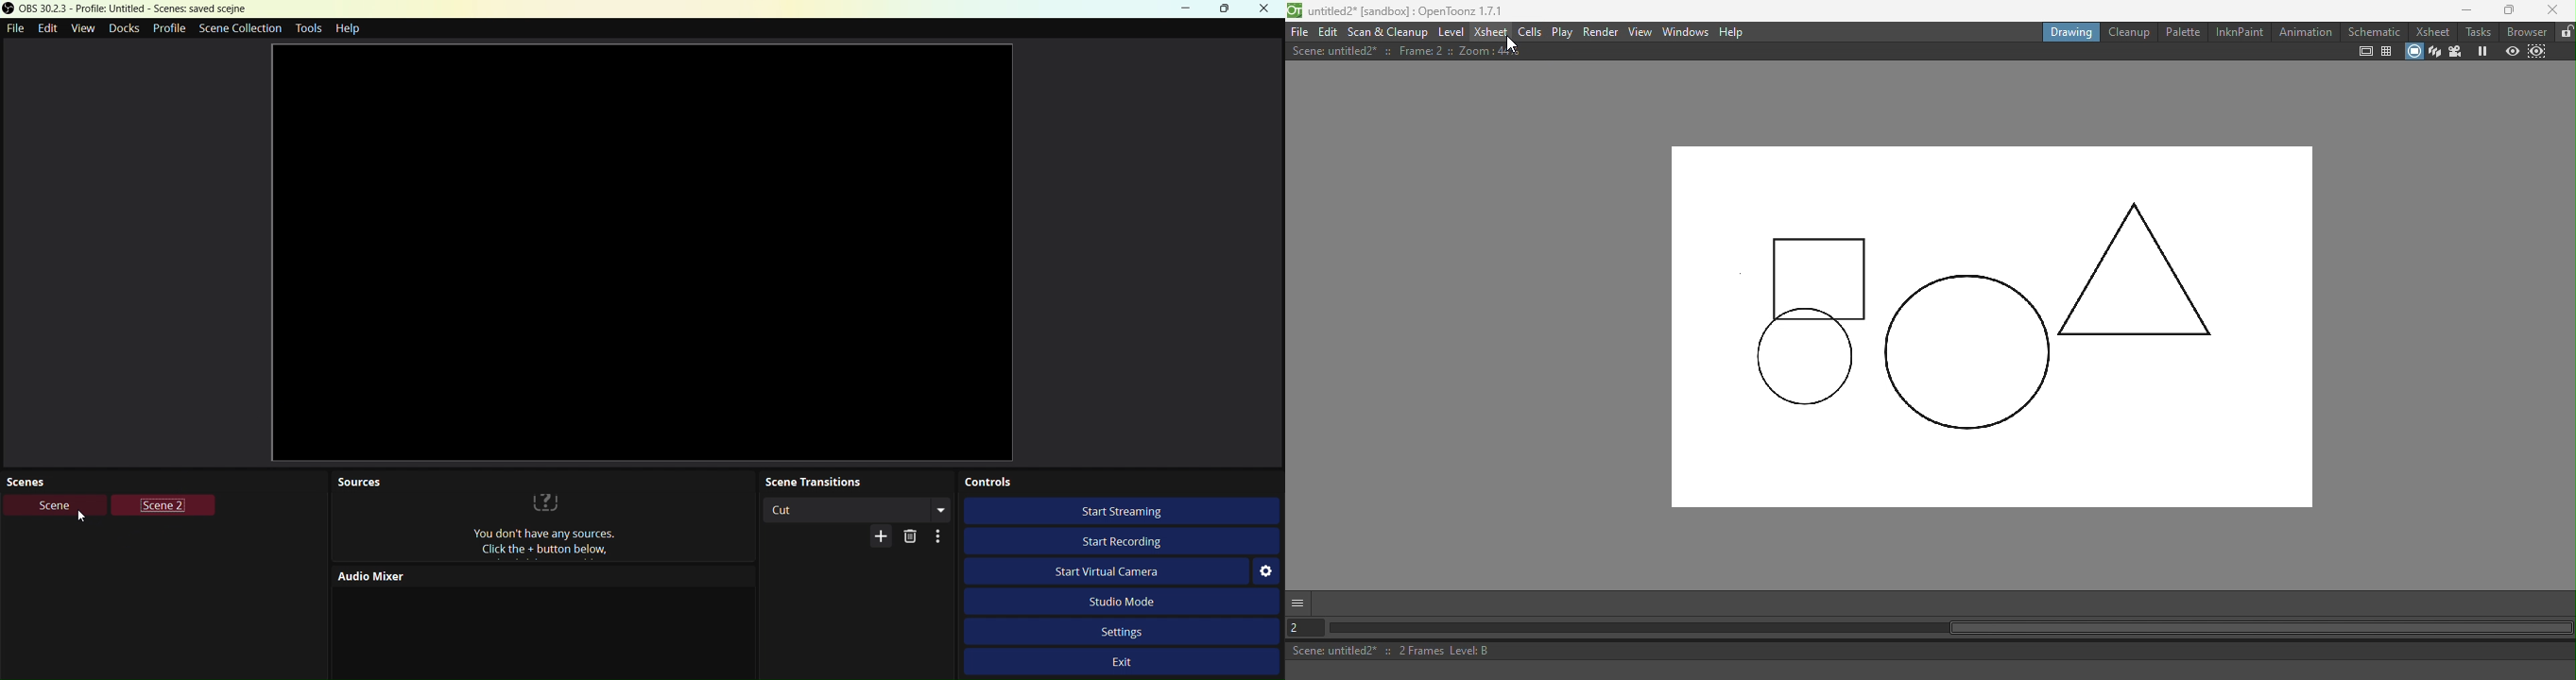 This screenshot has height=700, width=2576. What do you see at coordinates (882, 537) in the screenshot?
I see `More` at bounding box center [882, 537].